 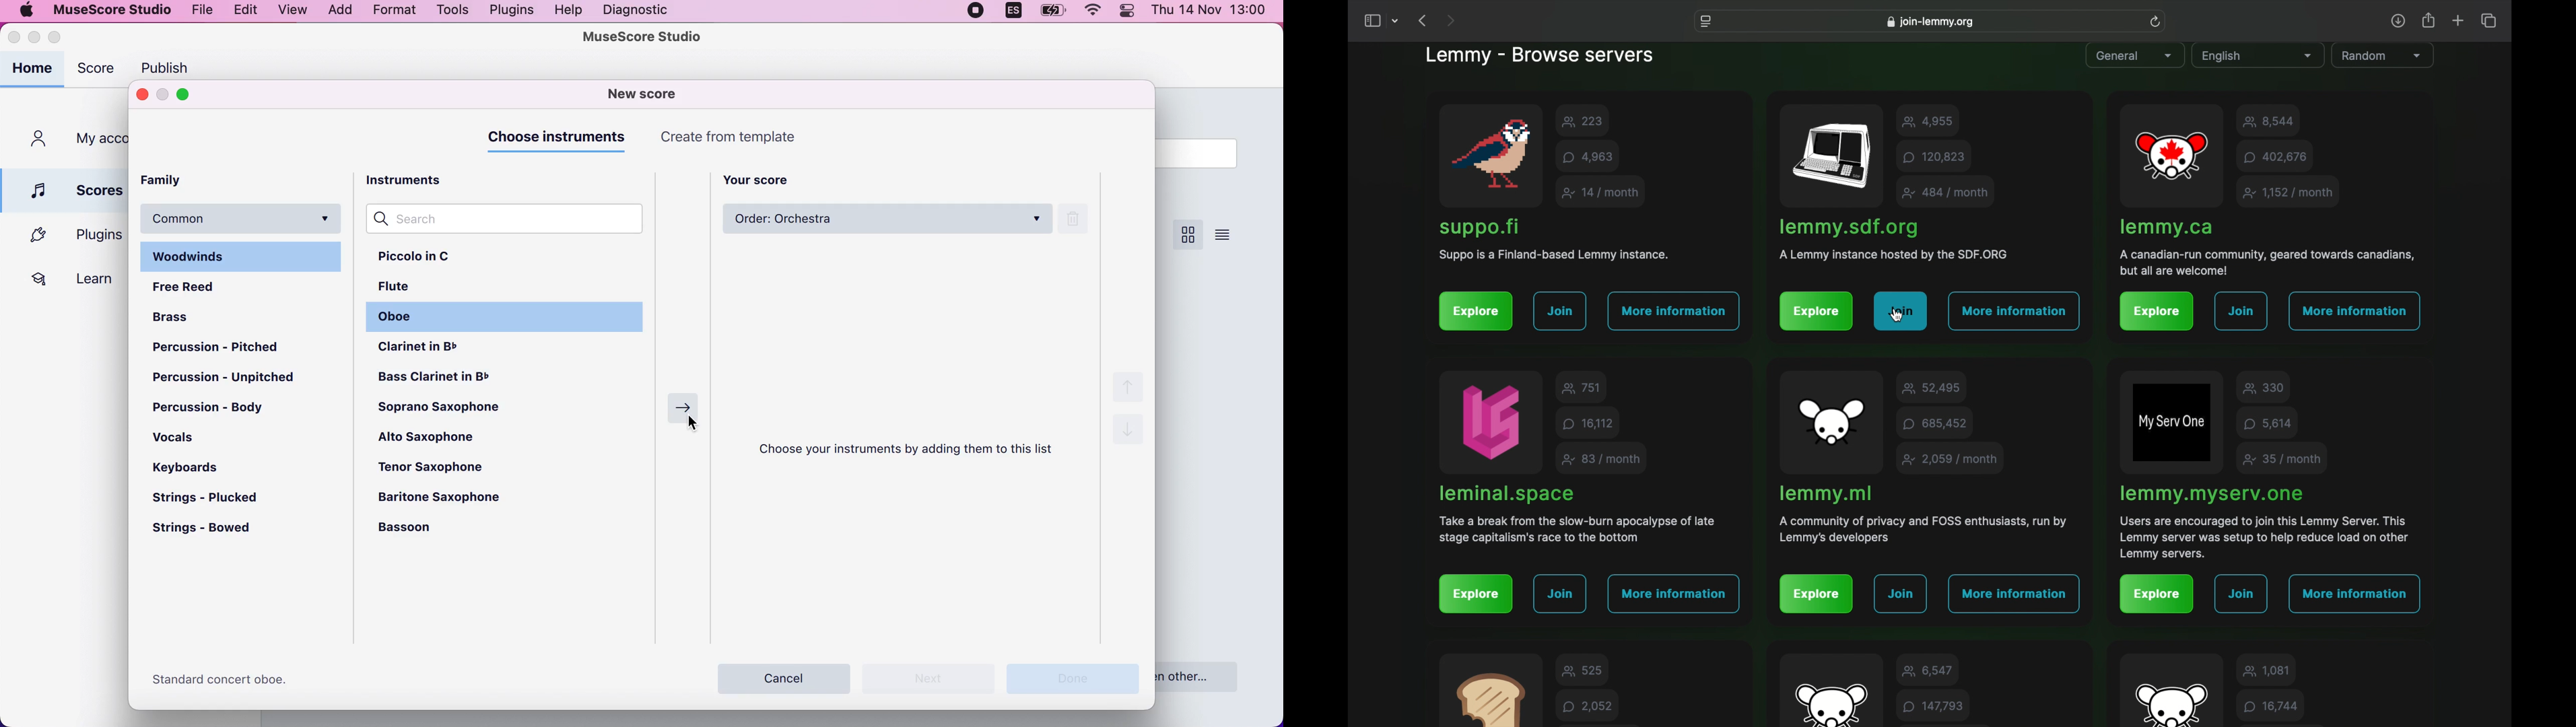 I want to click on stat, so click(x=1602, y=193).